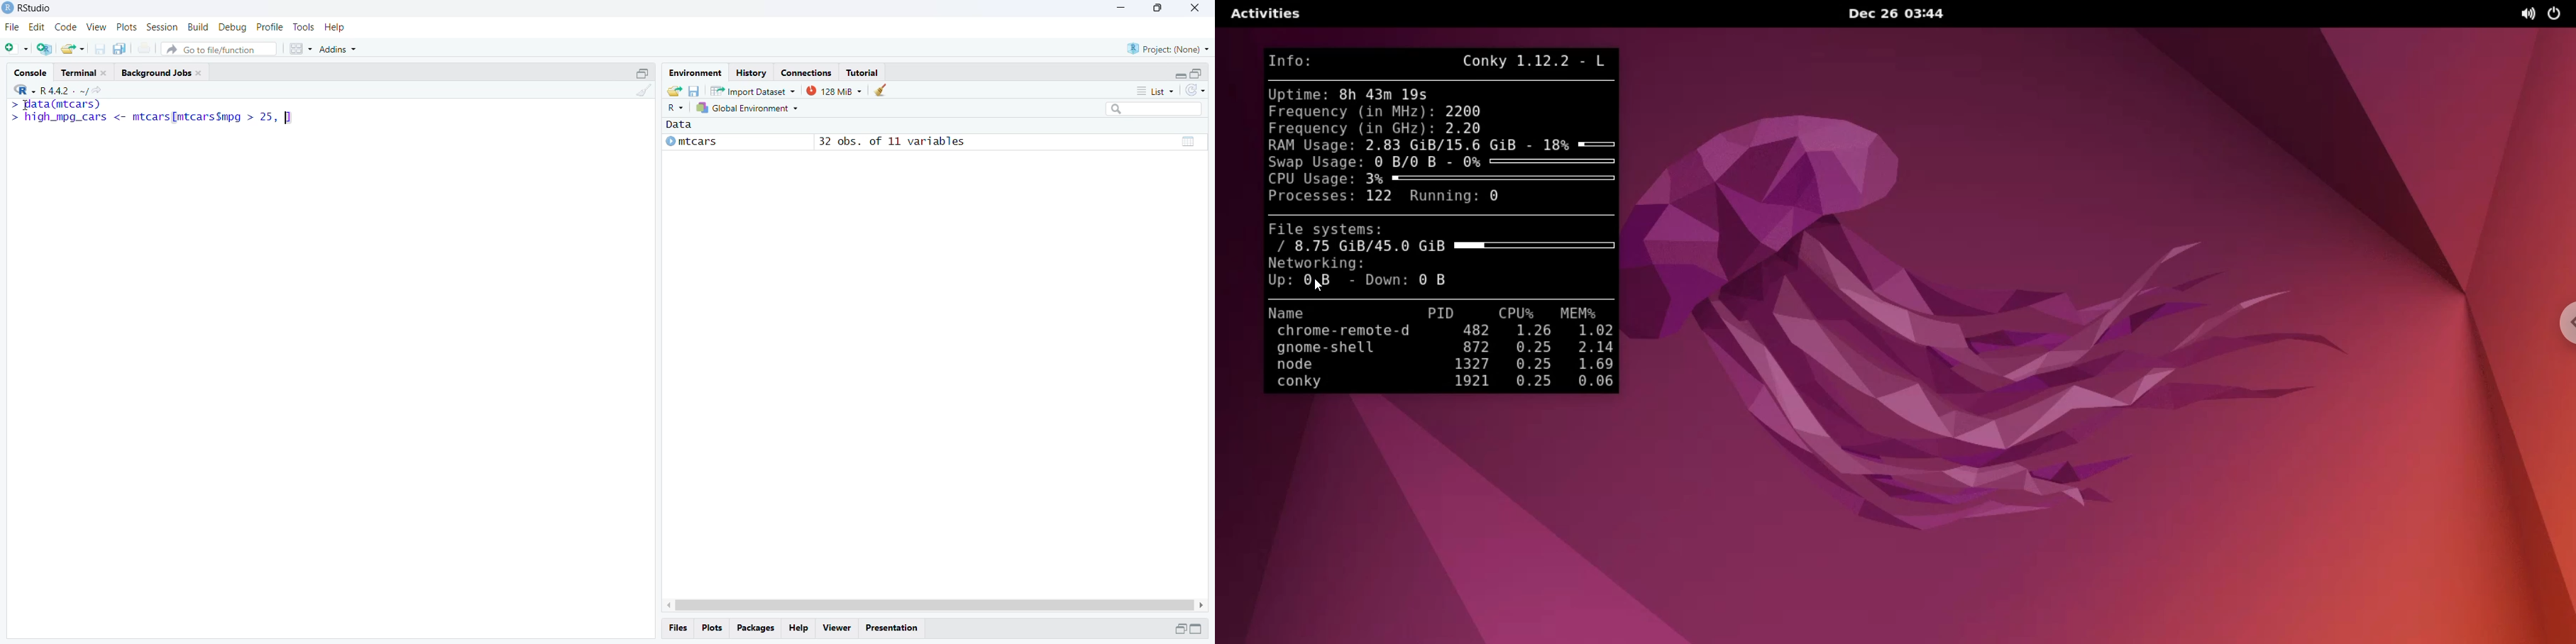 The width and height of the screenshot is (2576, 644). What do you see at coordinates (165, 72) in the screenshot?
I see `Background Jobs` at bounding box center [165, 72].